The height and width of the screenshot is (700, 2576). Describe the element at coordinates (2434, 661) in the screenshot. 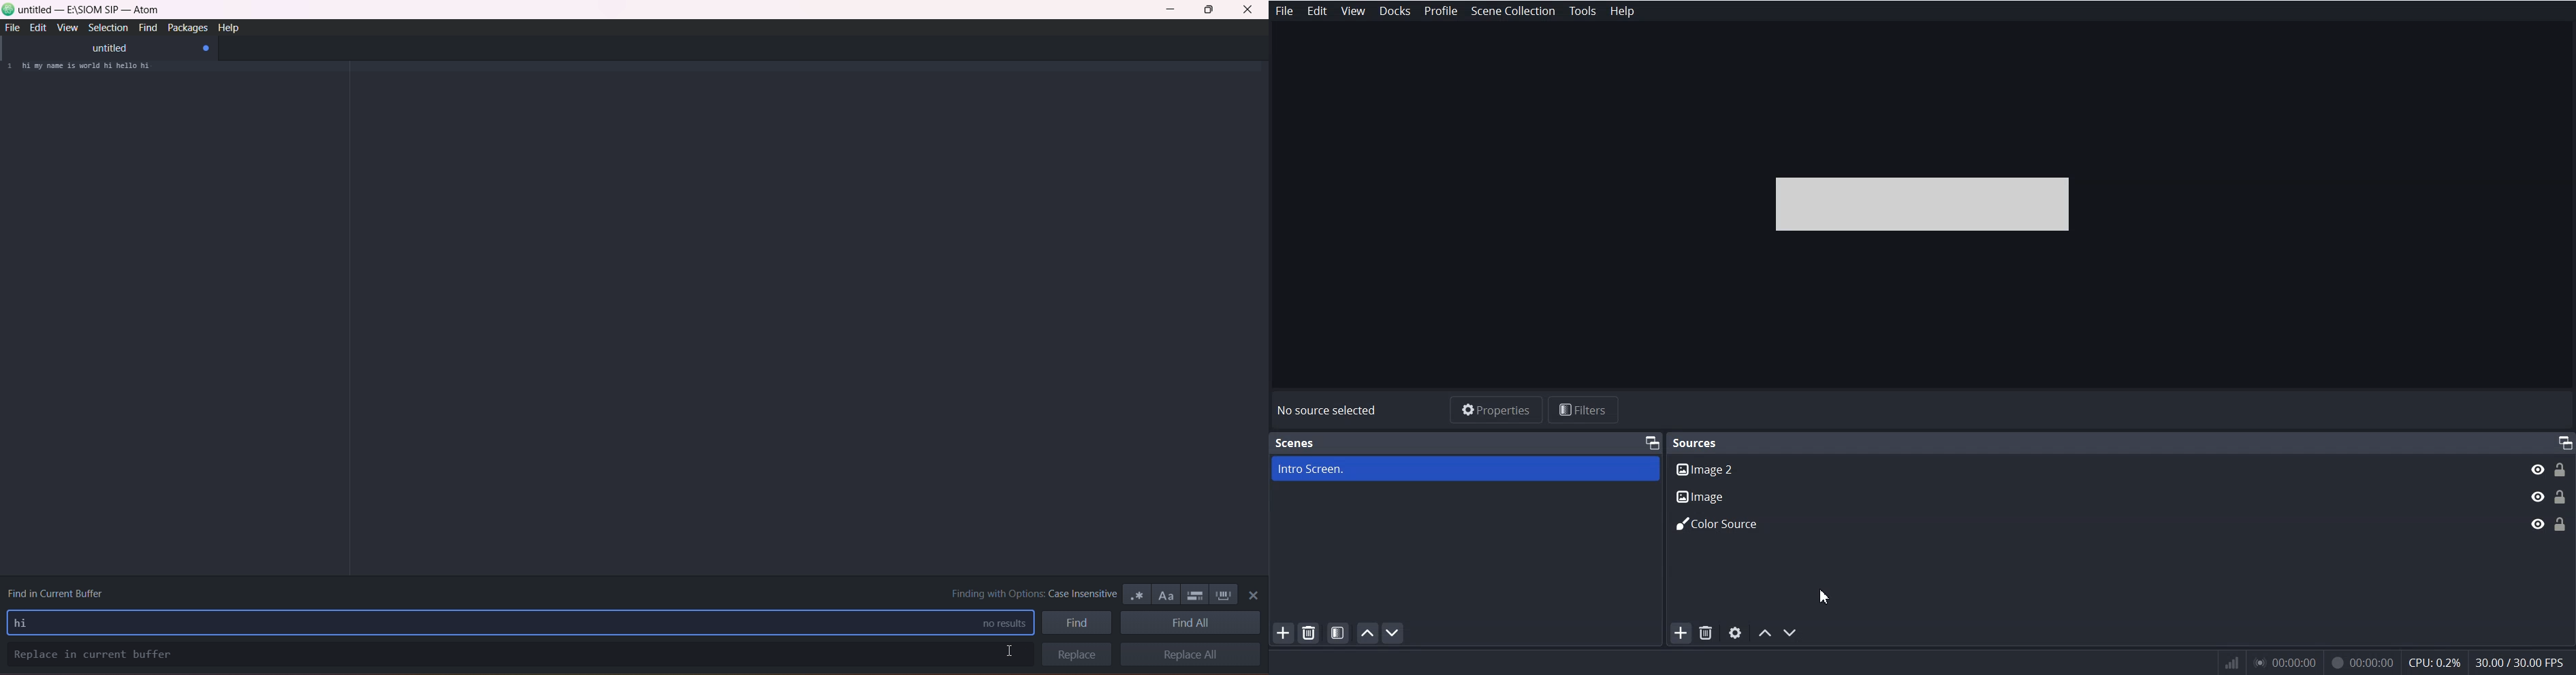

I see `cpu` at that location.